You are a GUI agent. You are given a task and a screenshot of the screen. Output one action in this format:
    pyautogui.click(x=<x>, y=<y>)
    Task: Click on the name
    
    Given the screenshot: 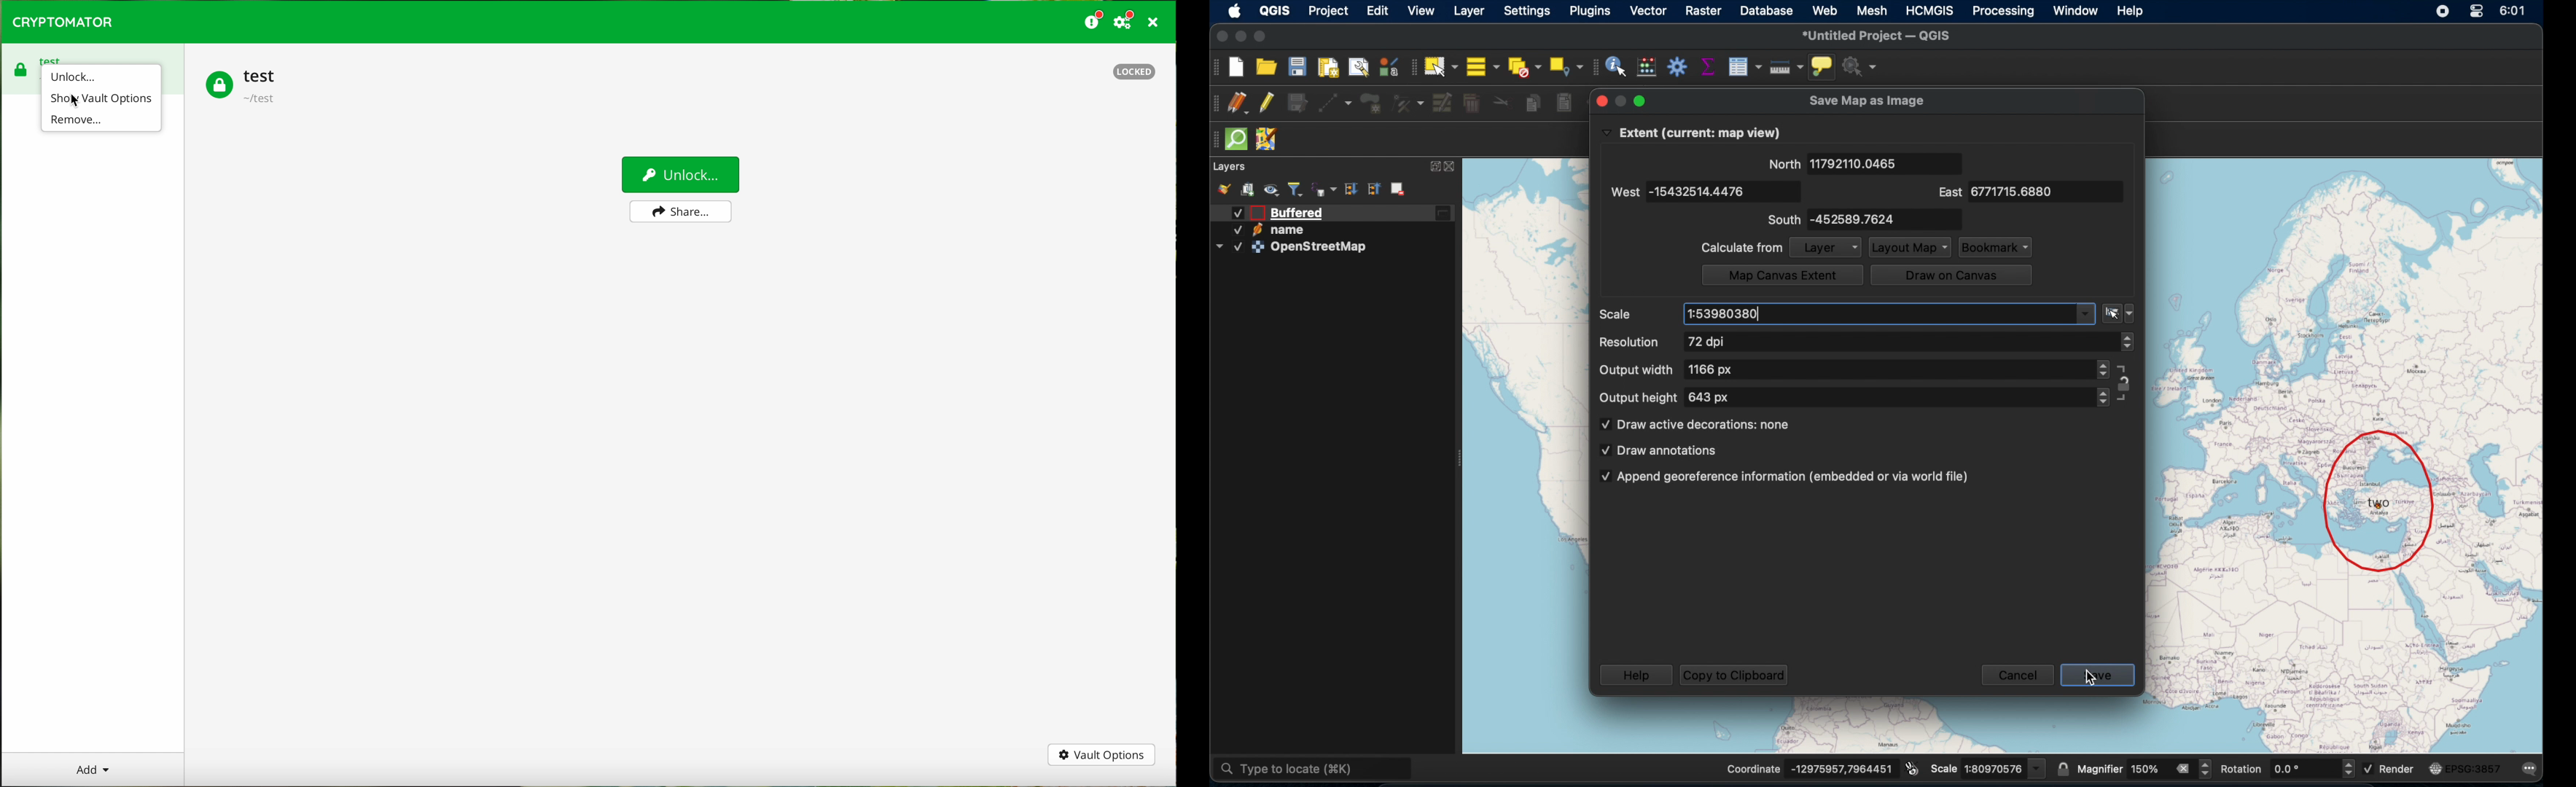 What is the action you would take?
    pyautogui.click(x=1292, y=230)
    